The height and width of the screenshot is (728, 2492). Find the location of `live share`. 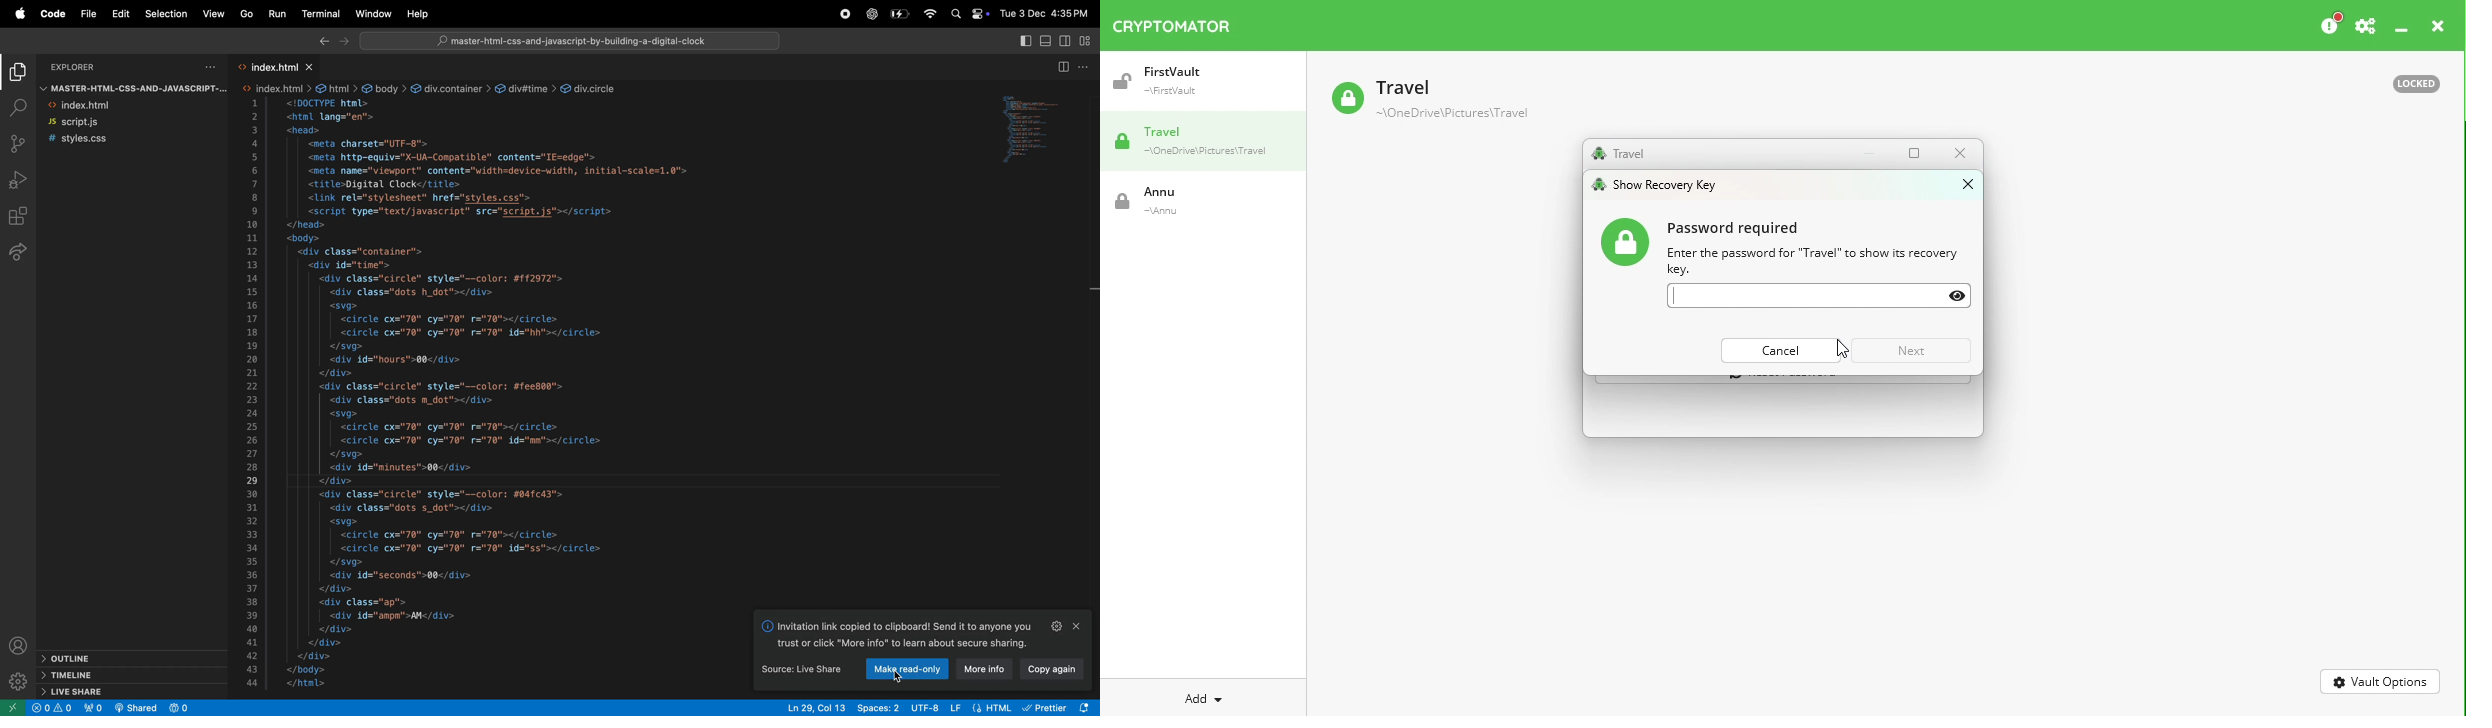

live share is located at coordinates (22, 255).